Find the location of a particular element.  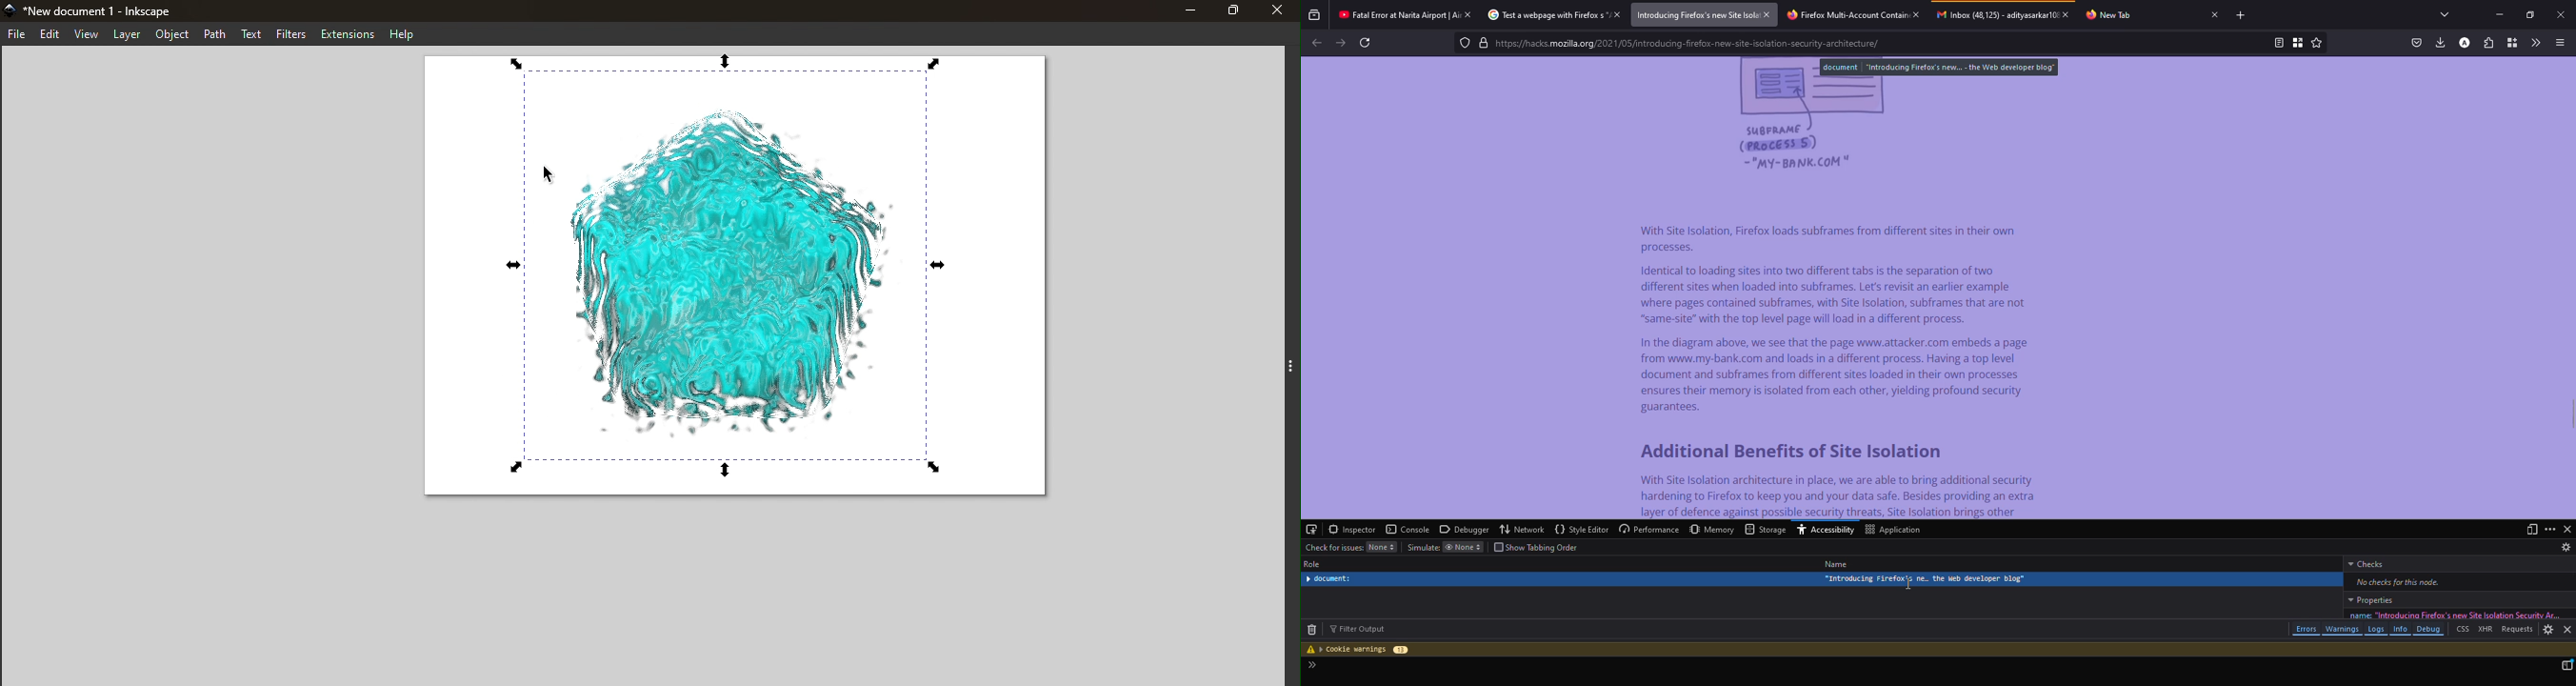

minimize is located at coordinates (2499, 15).